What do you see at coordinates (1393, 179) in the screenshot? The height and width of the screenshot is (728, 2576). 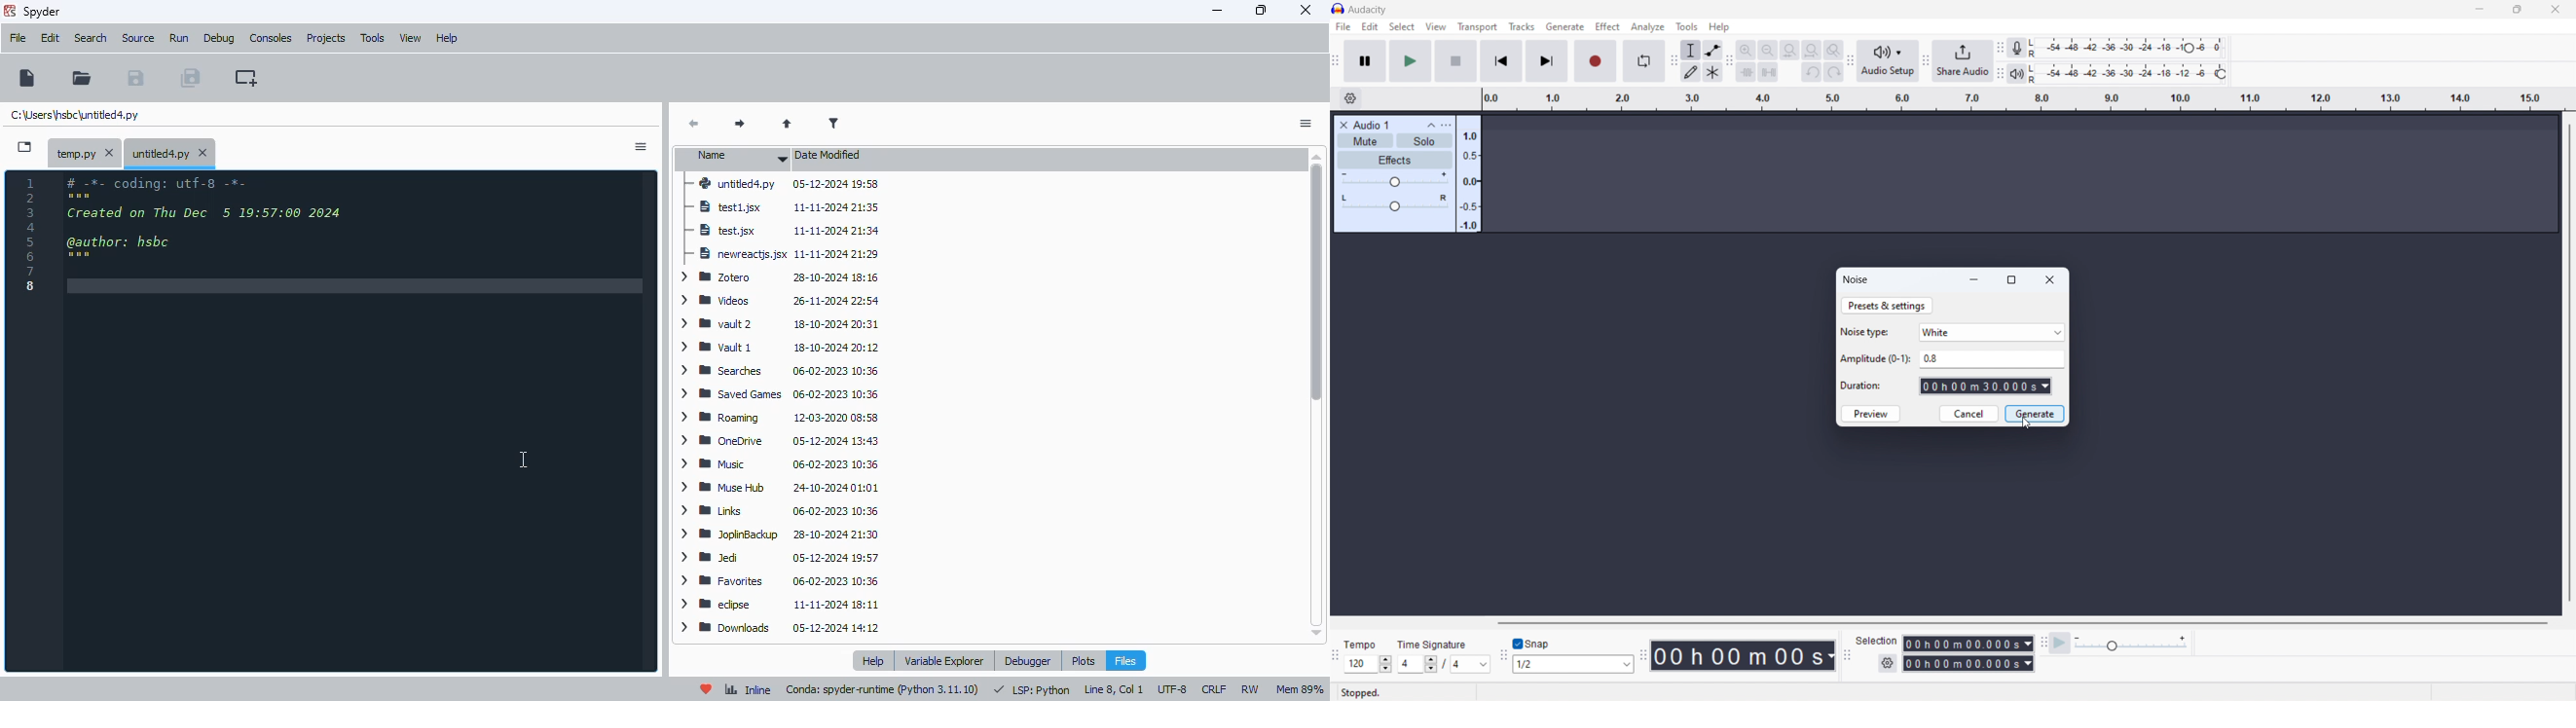 I see `volume` at bounding box center [1393, 179].